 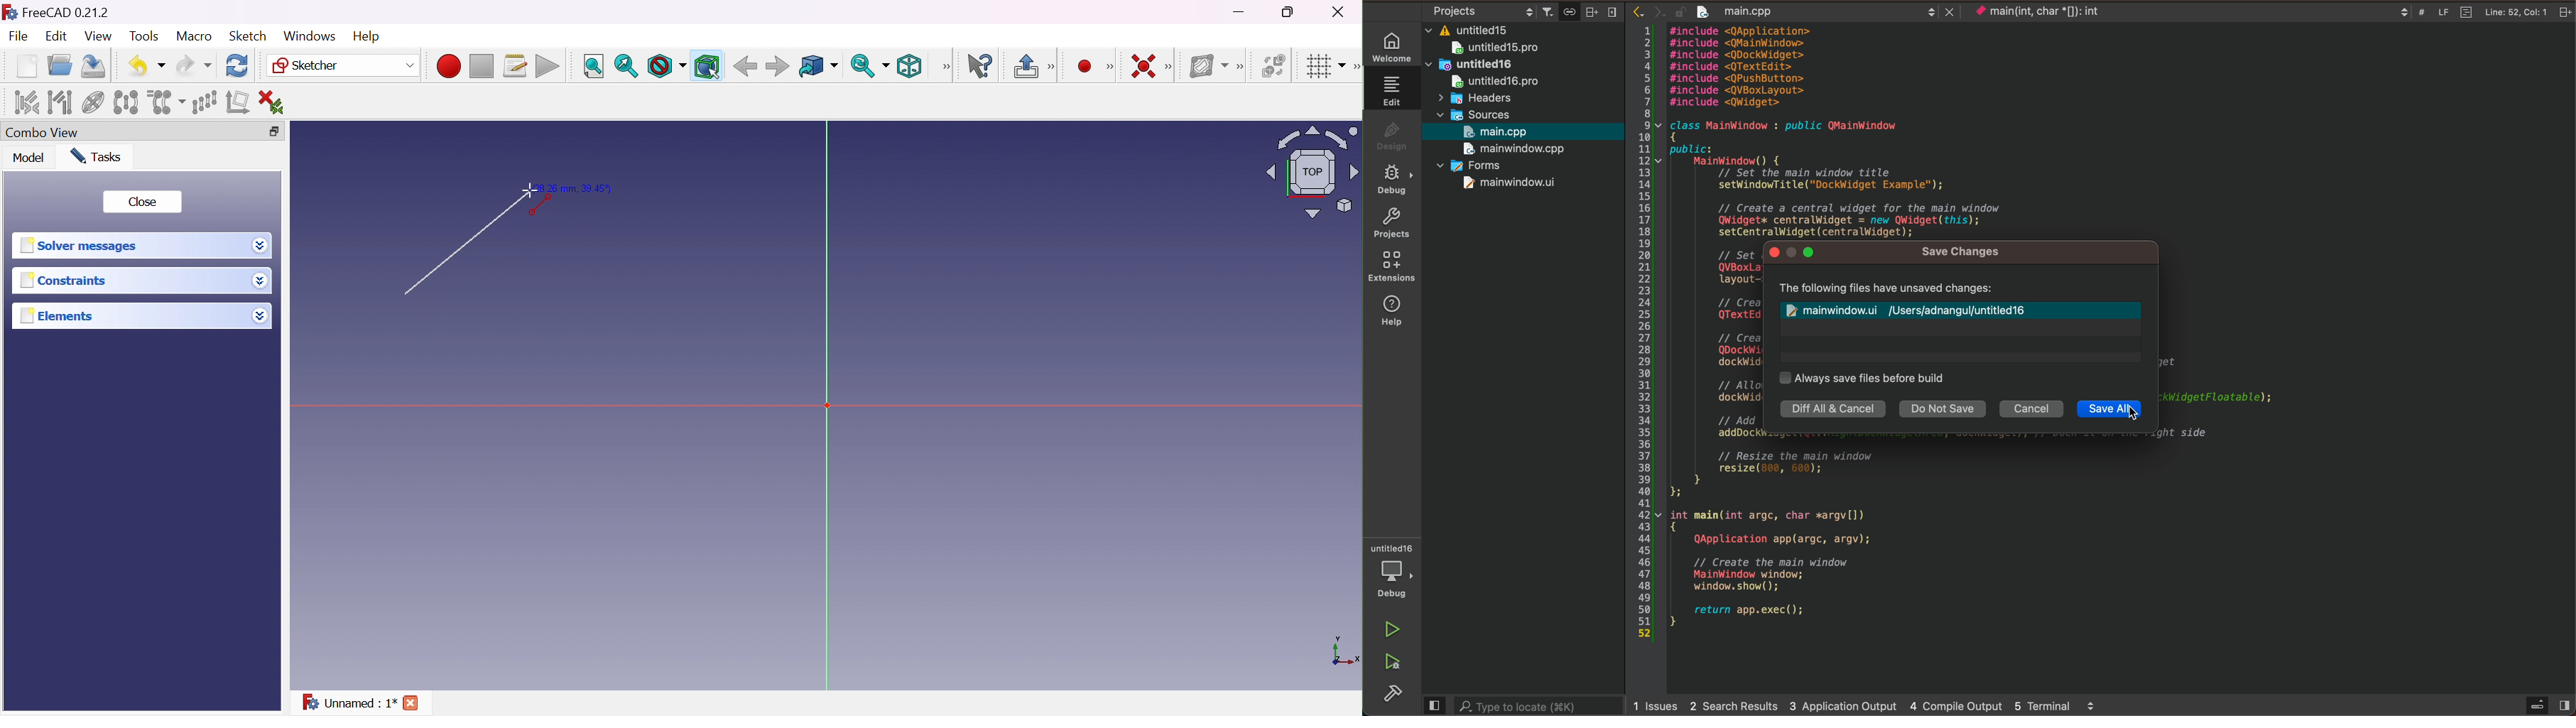 I want to click on file info, so click(x=2482, y=12).